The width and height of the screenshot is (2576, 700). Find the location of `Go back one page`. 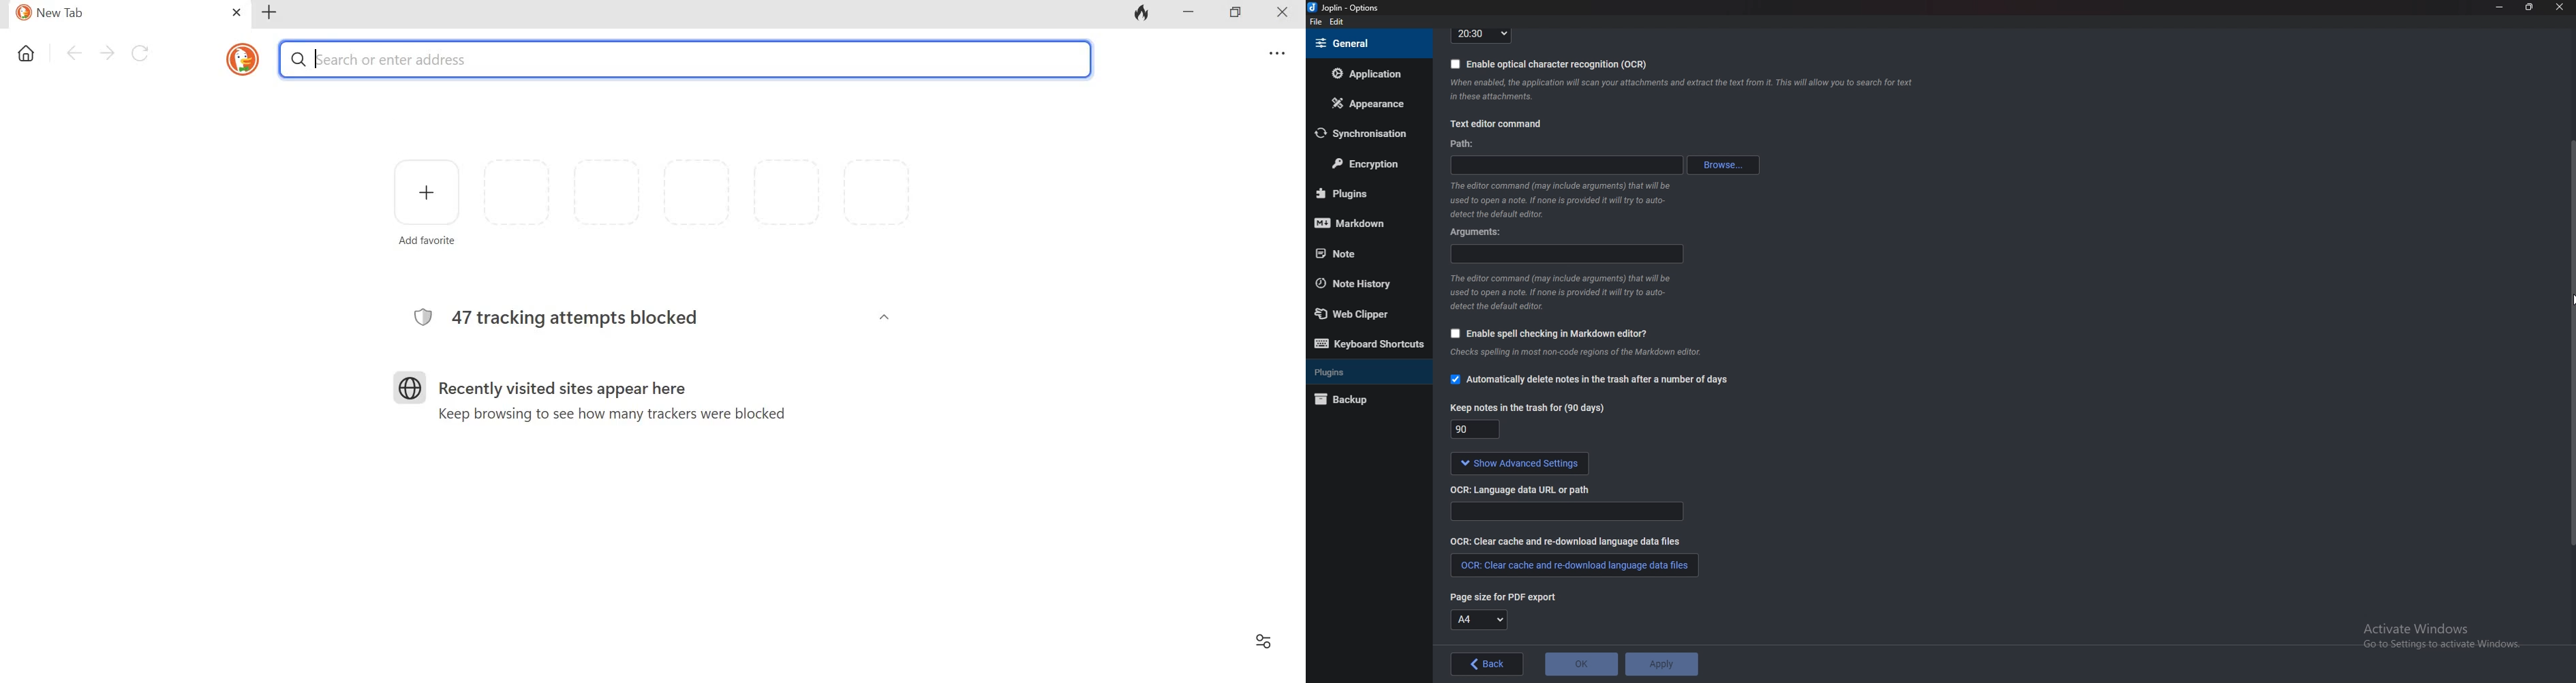

Go back one page is located at coordinates (72, 53).